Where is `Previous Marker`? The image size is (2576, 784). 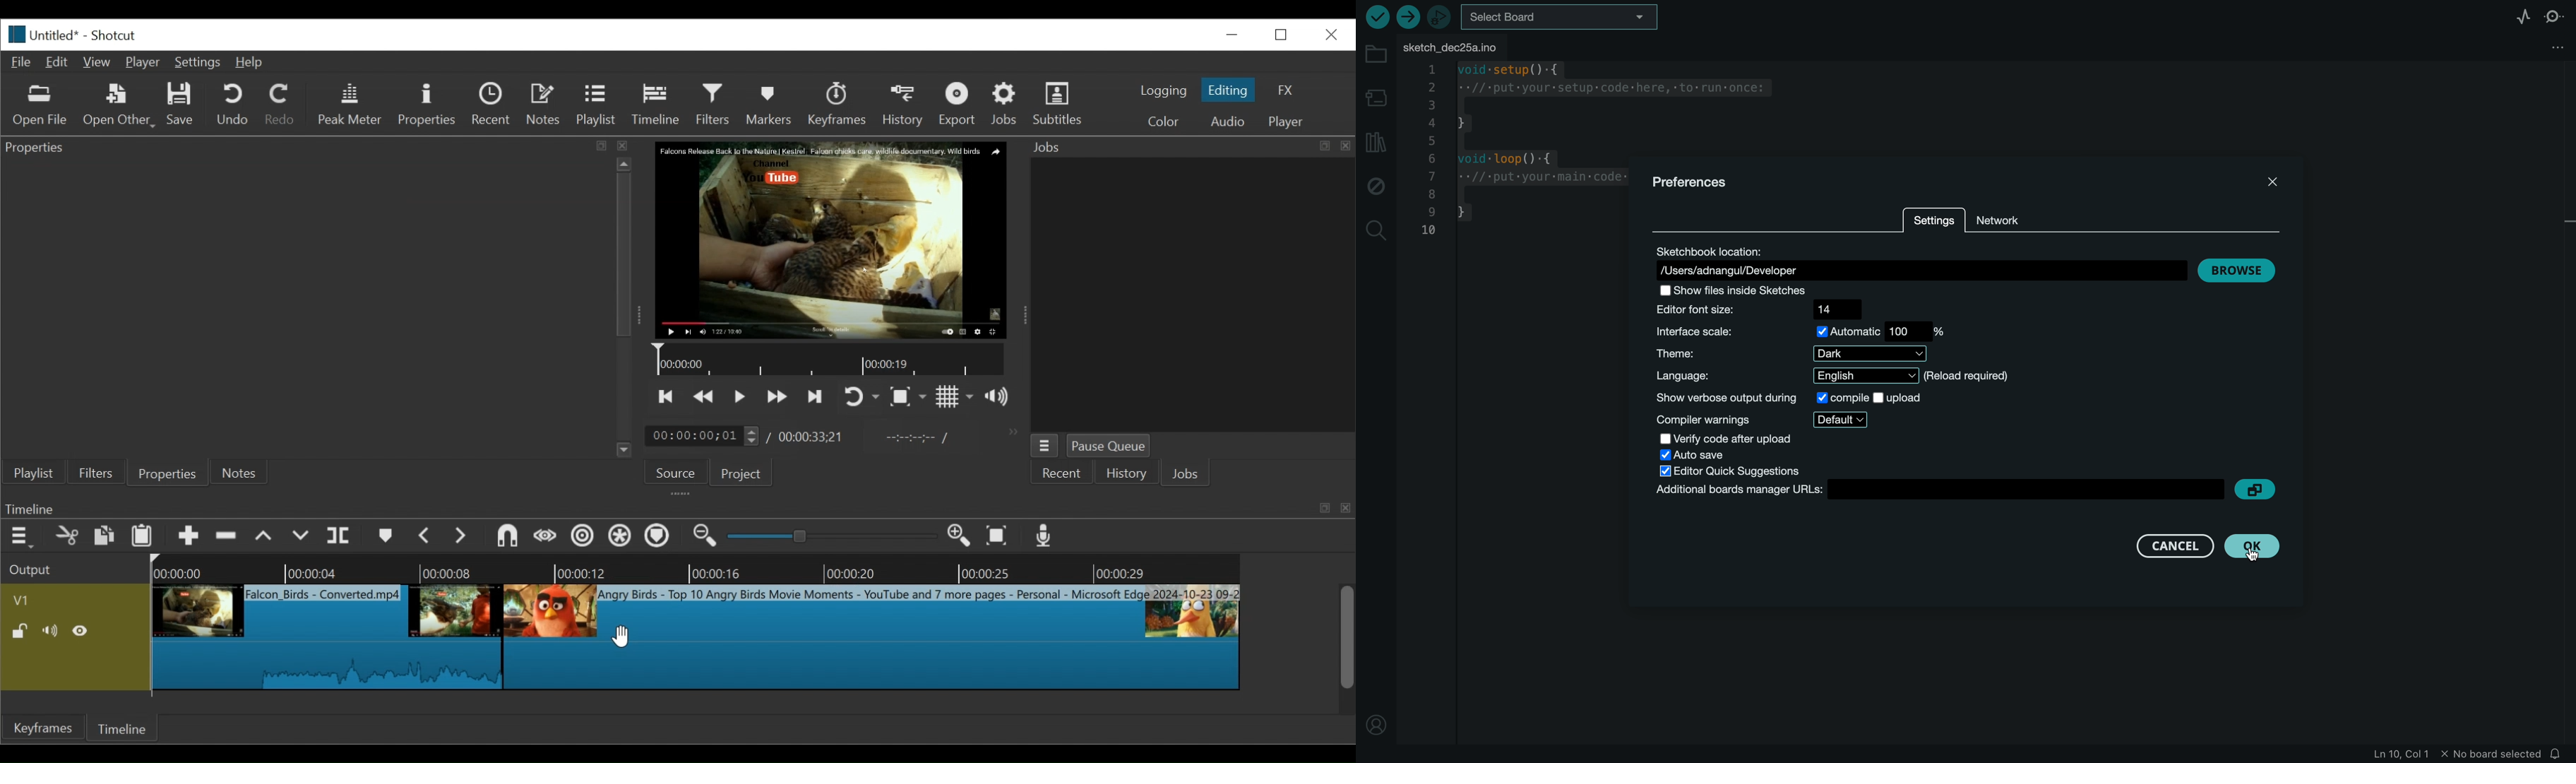 Previous Marker is located at coordinates (425, 536).